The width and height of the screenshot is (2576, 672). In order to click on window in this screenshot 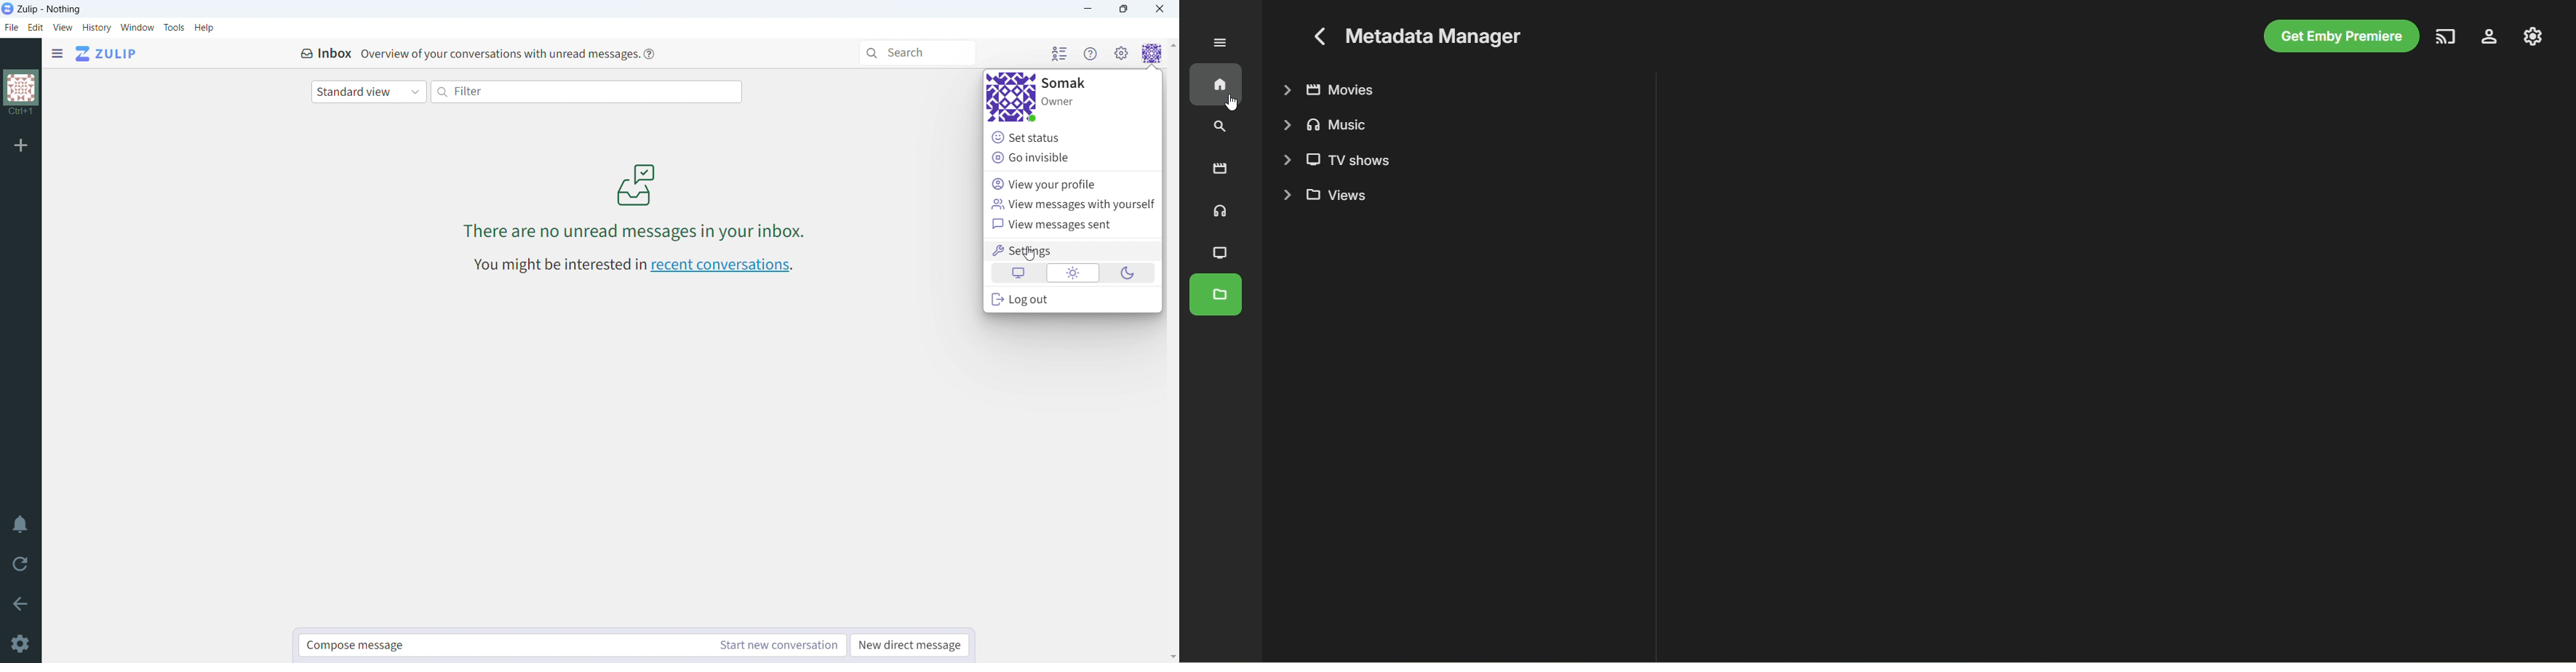, I will do `click(138, 28)`.